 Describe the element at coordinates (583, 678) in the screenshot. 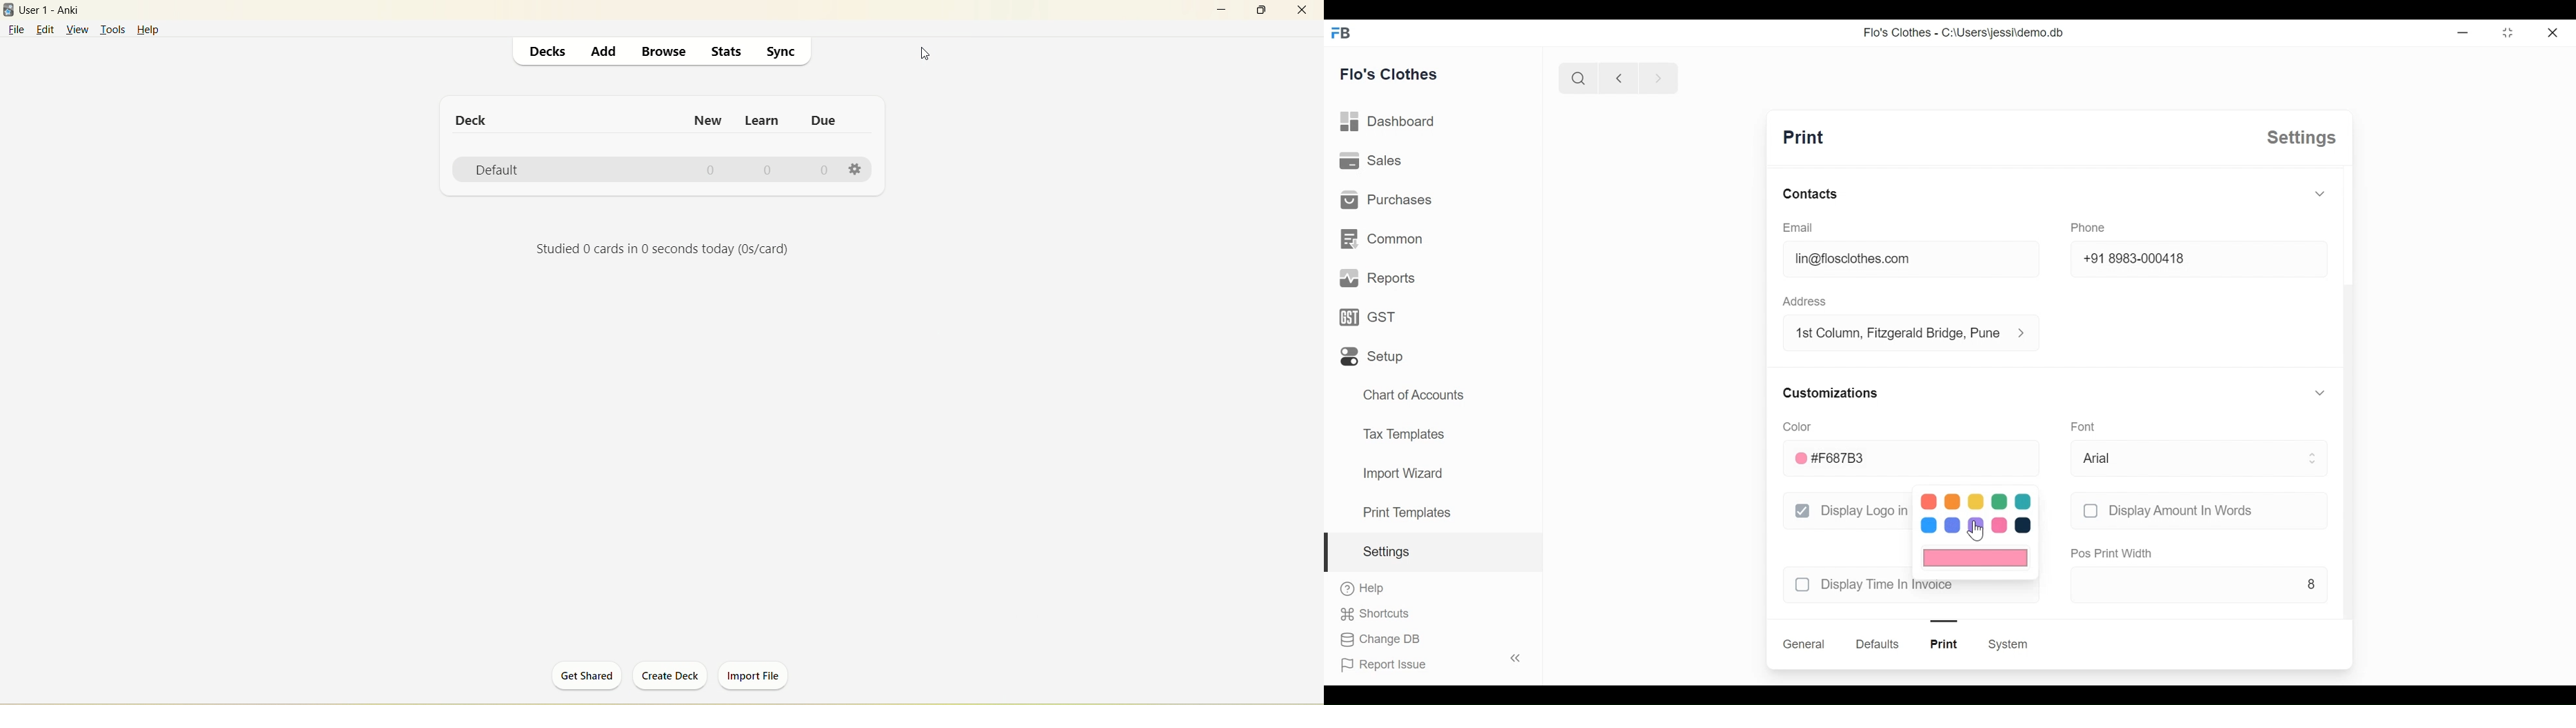

I see `get shared` at that location.